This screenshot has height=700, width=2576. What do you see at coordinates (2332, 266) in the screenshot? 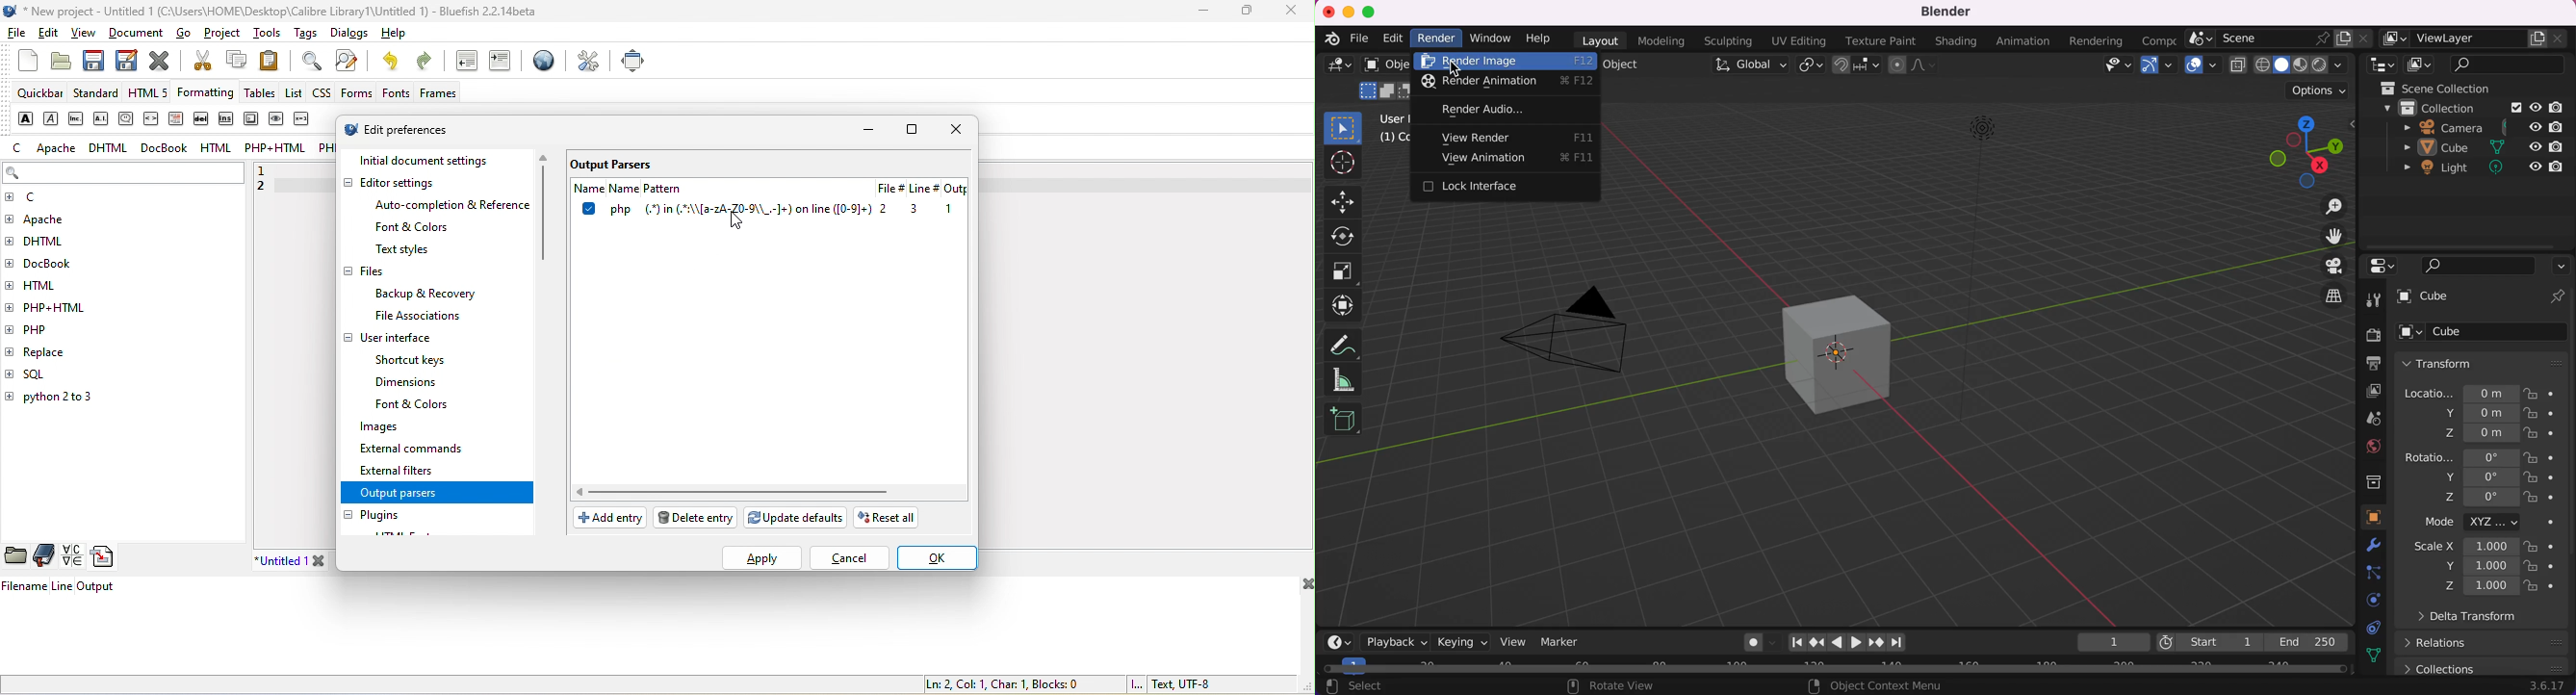
I see `toggle the camera view` at bounding box center [2332, 266].